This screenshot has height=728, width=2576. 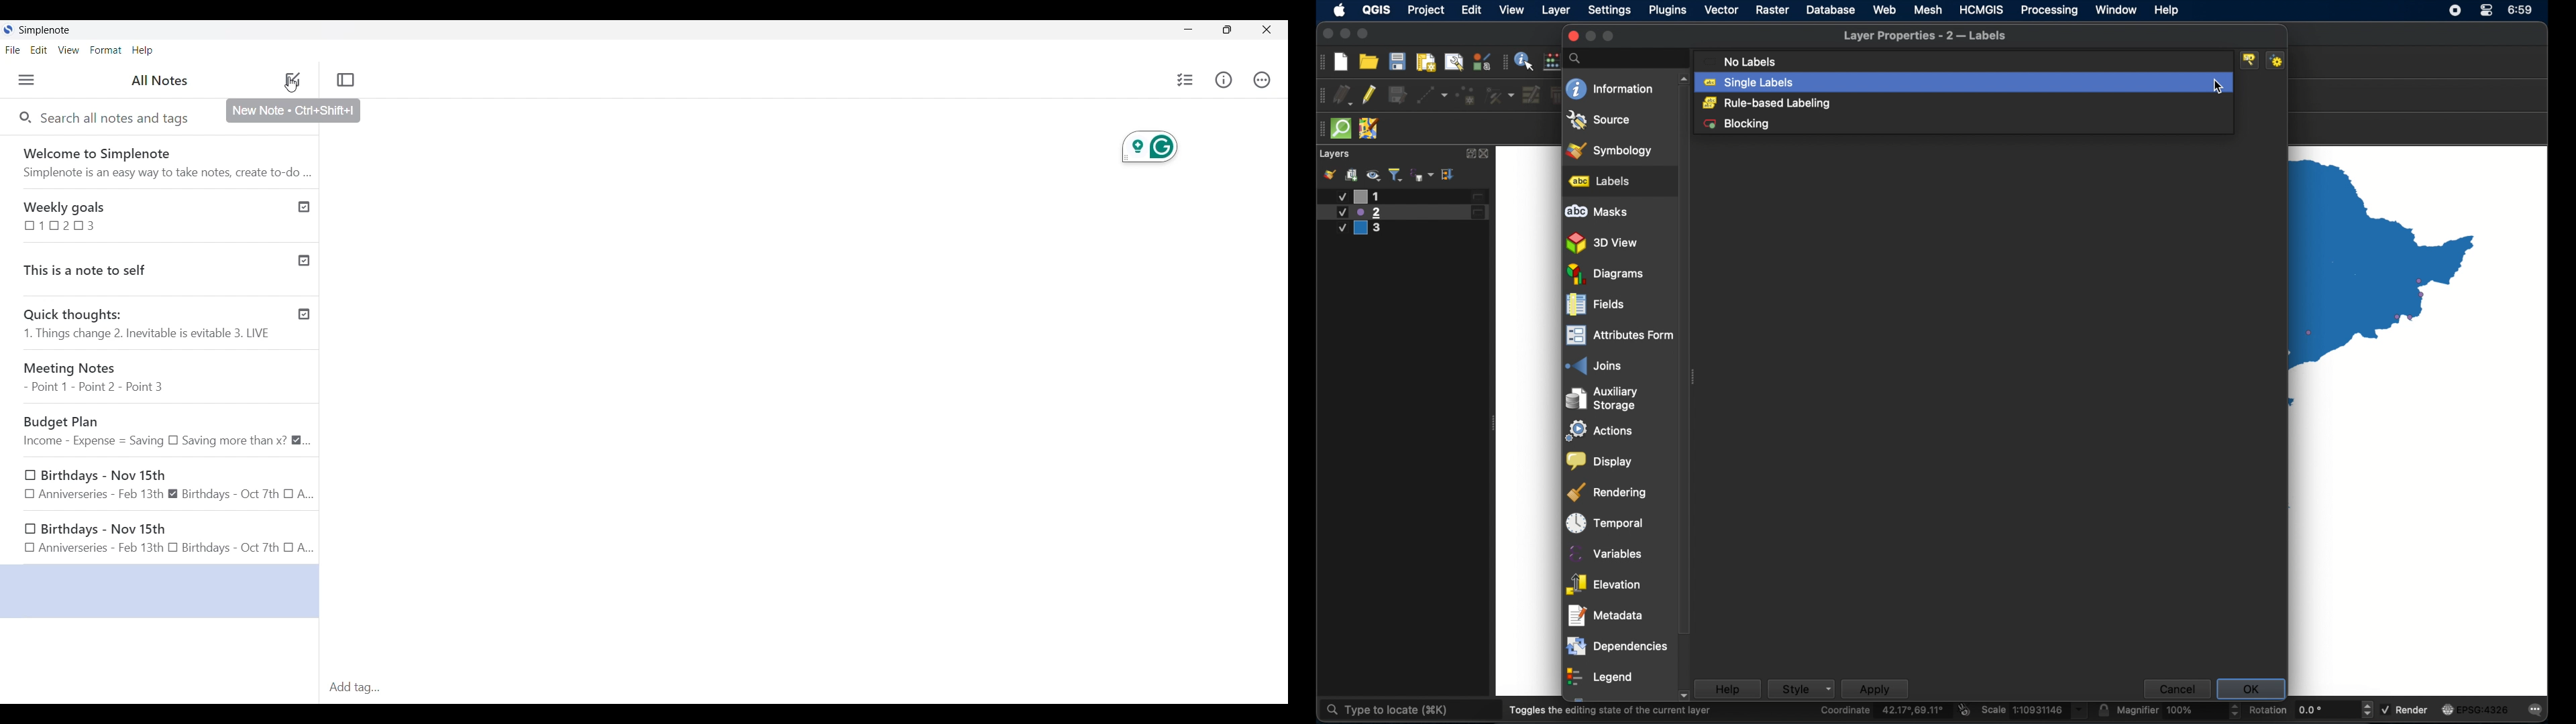 I want to click on Weekly goals, so click(x=143, y=215).